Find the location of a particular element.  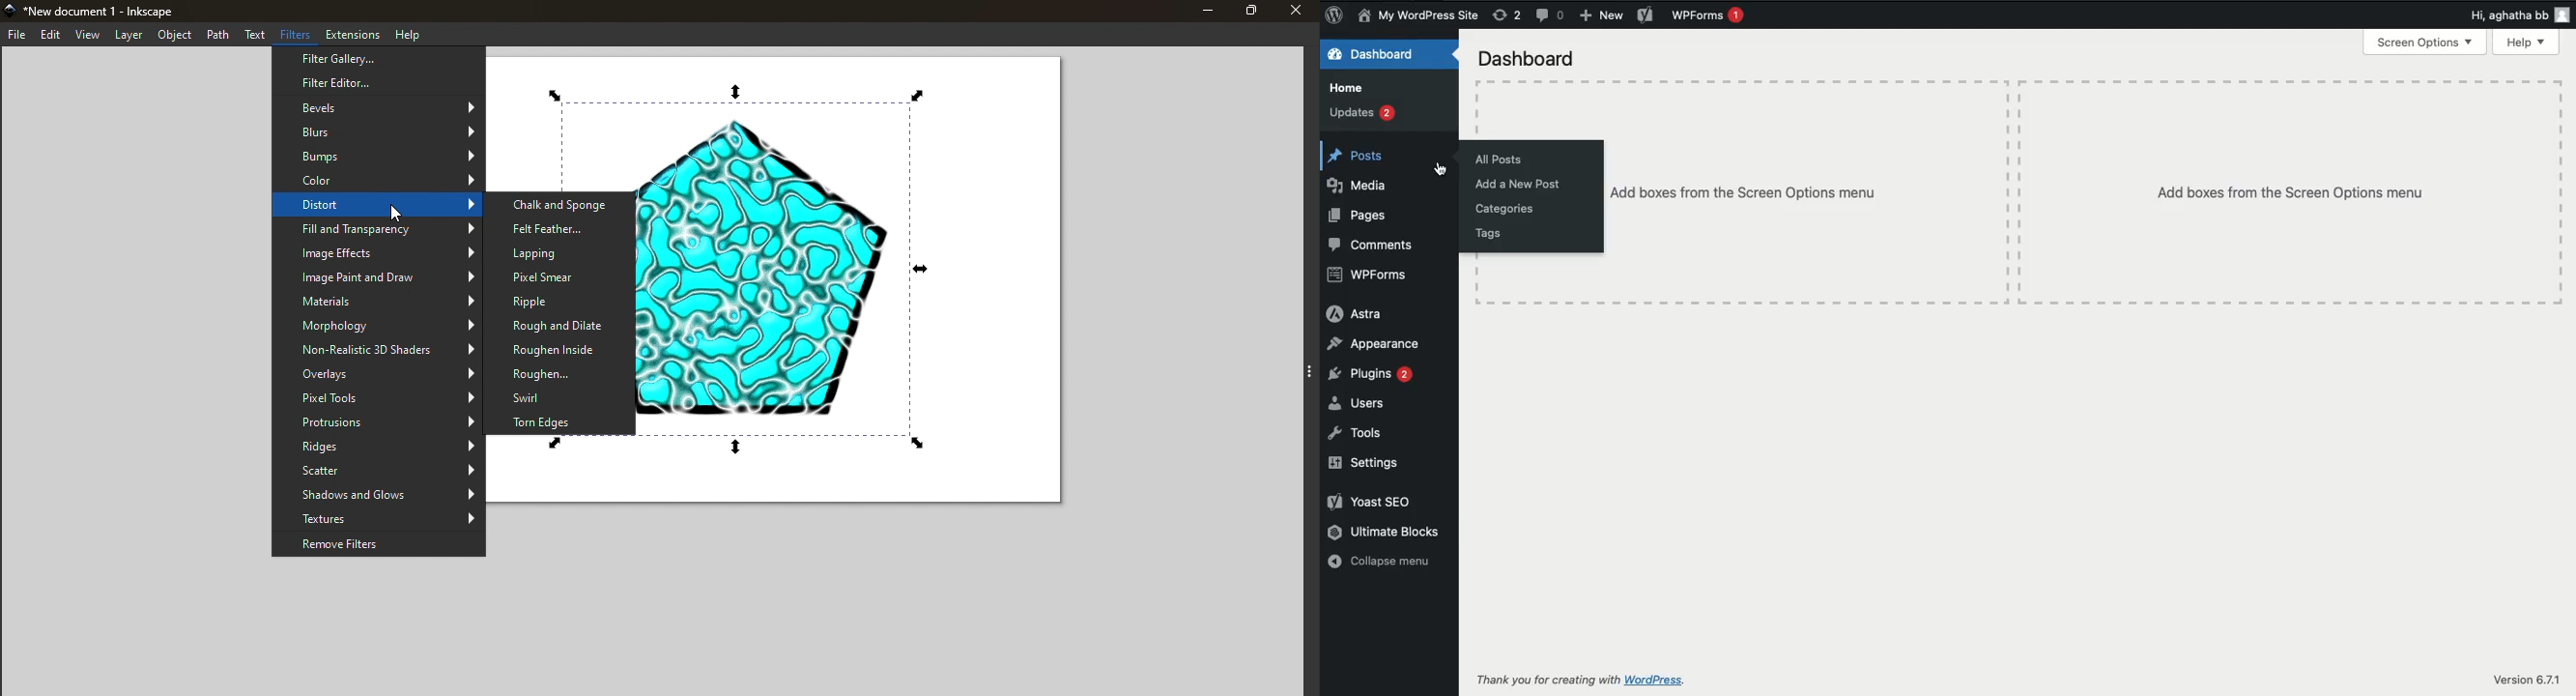

Astra is located at coordinates (1354, 316).